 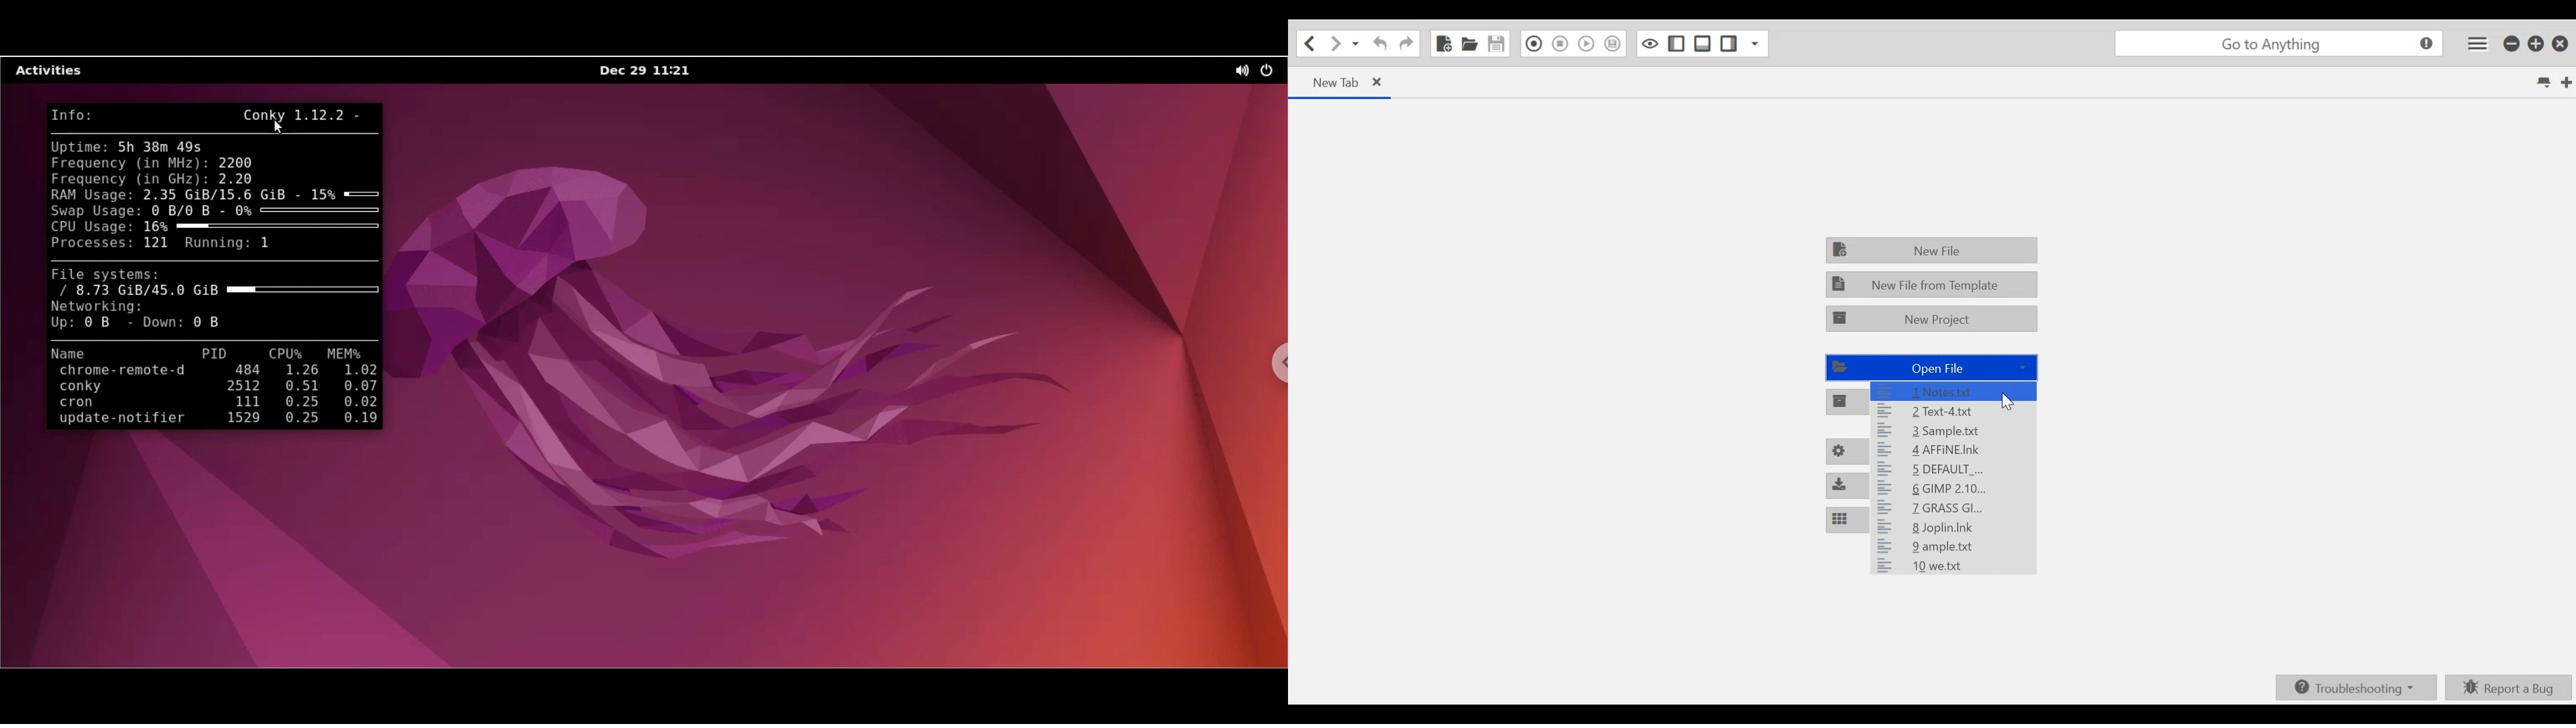 I want to click on 9 ample.txt, so click(x=1956, y=546).